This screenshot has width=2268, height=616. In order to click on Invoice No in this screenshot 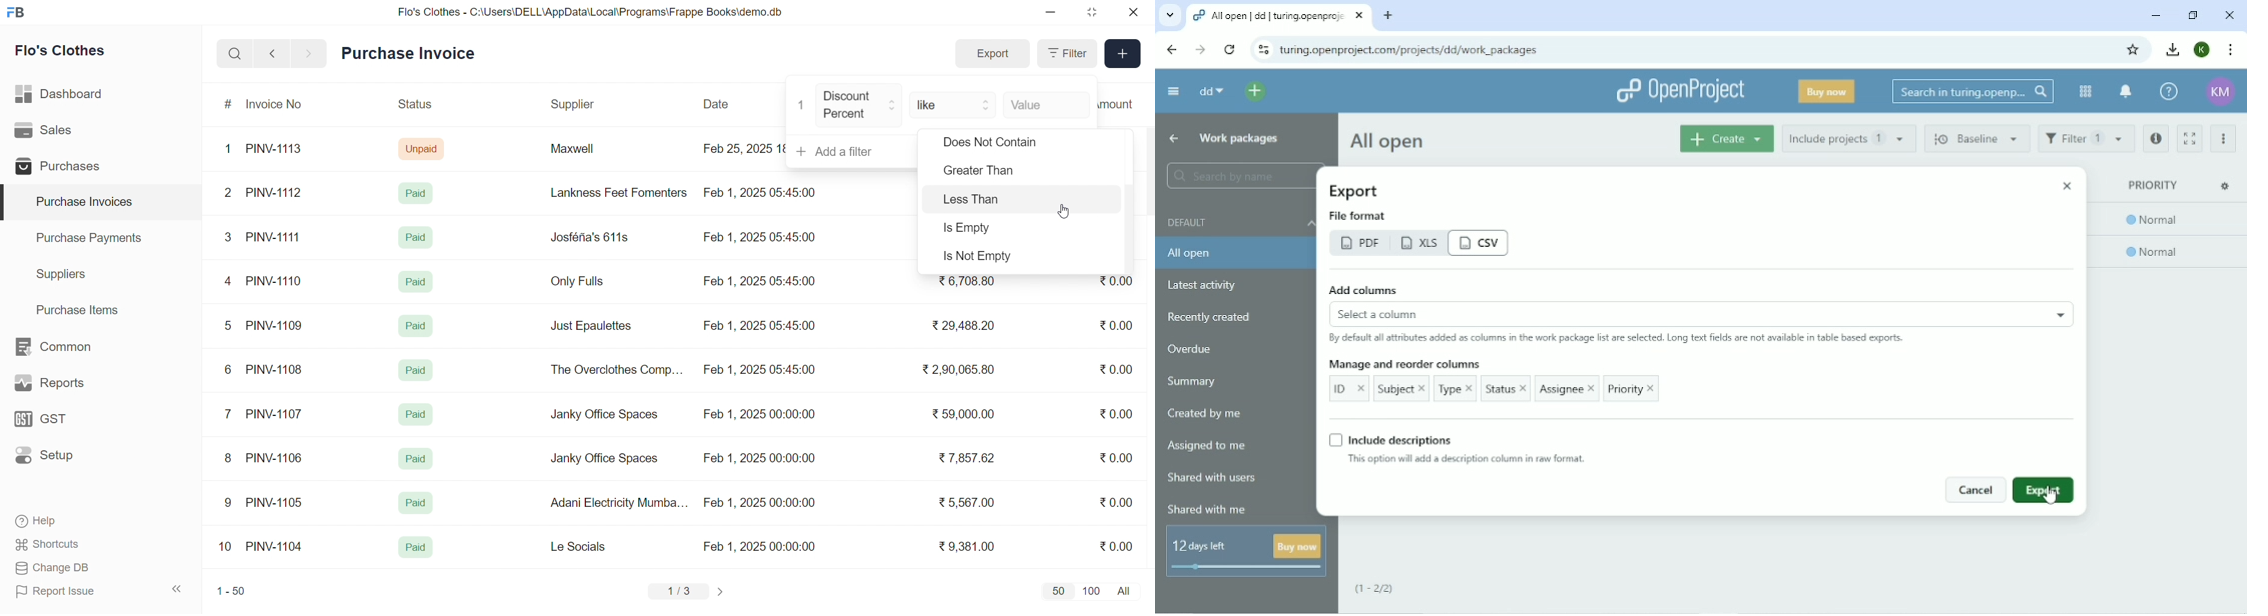, I will do `click(279, 105)`.